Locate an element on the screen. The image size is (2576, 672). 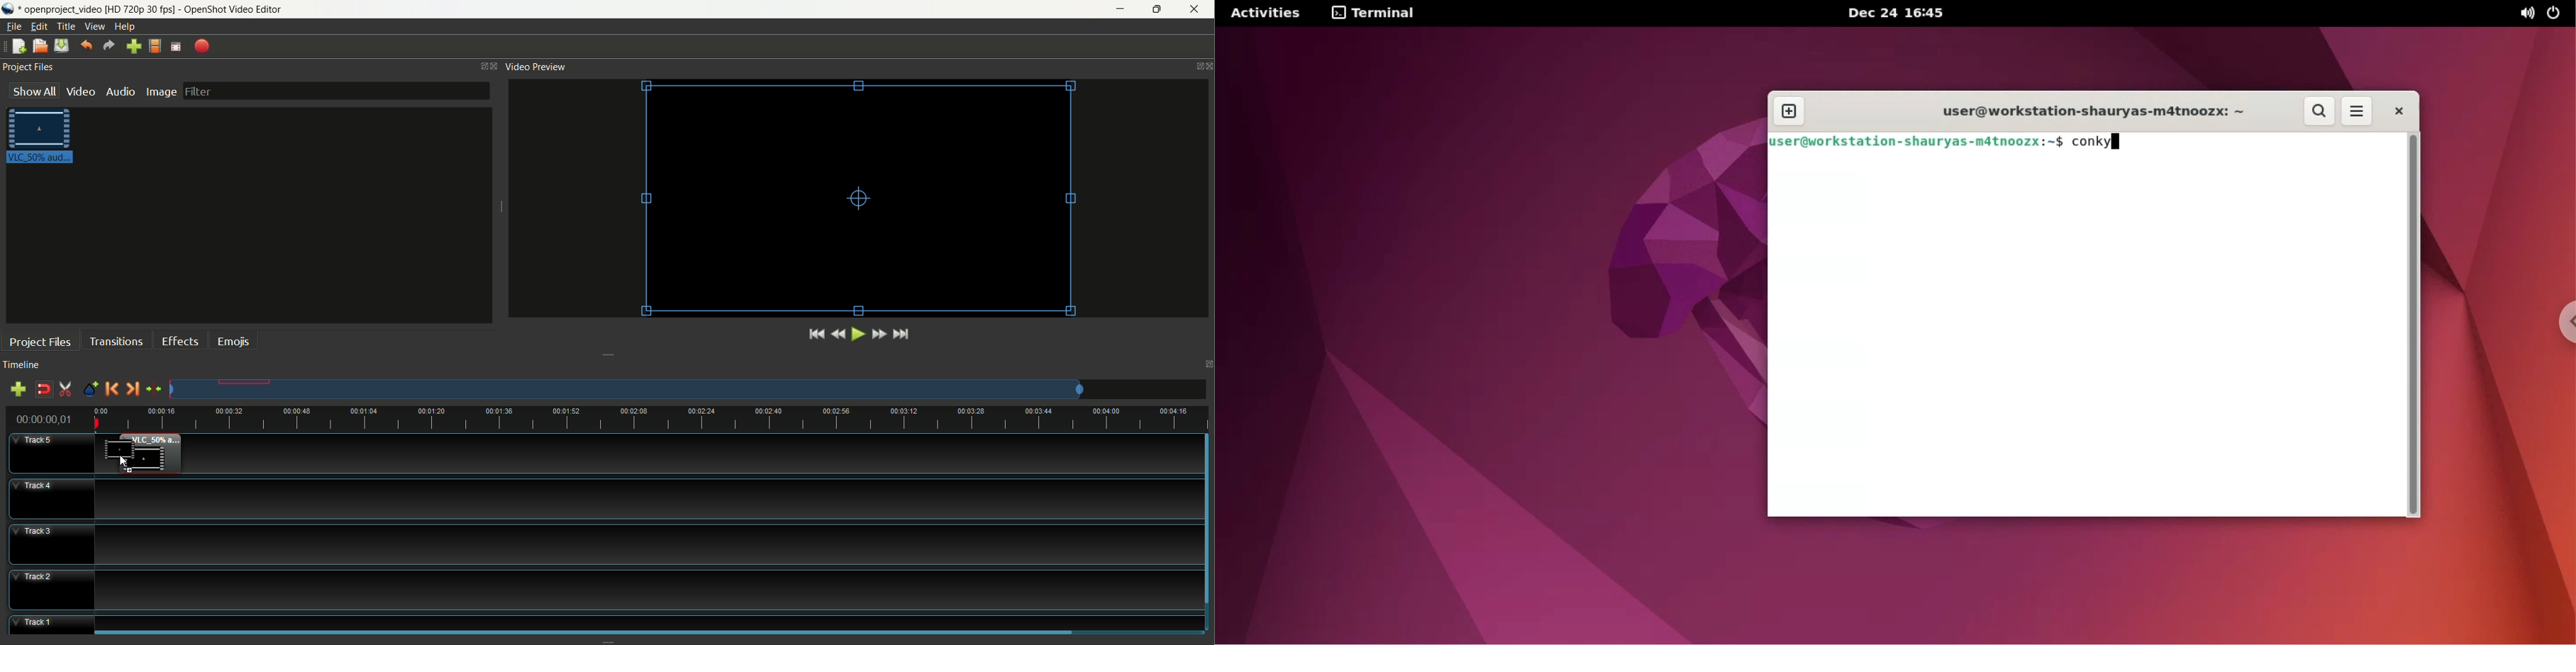
video is located at coordinates (855, 202).